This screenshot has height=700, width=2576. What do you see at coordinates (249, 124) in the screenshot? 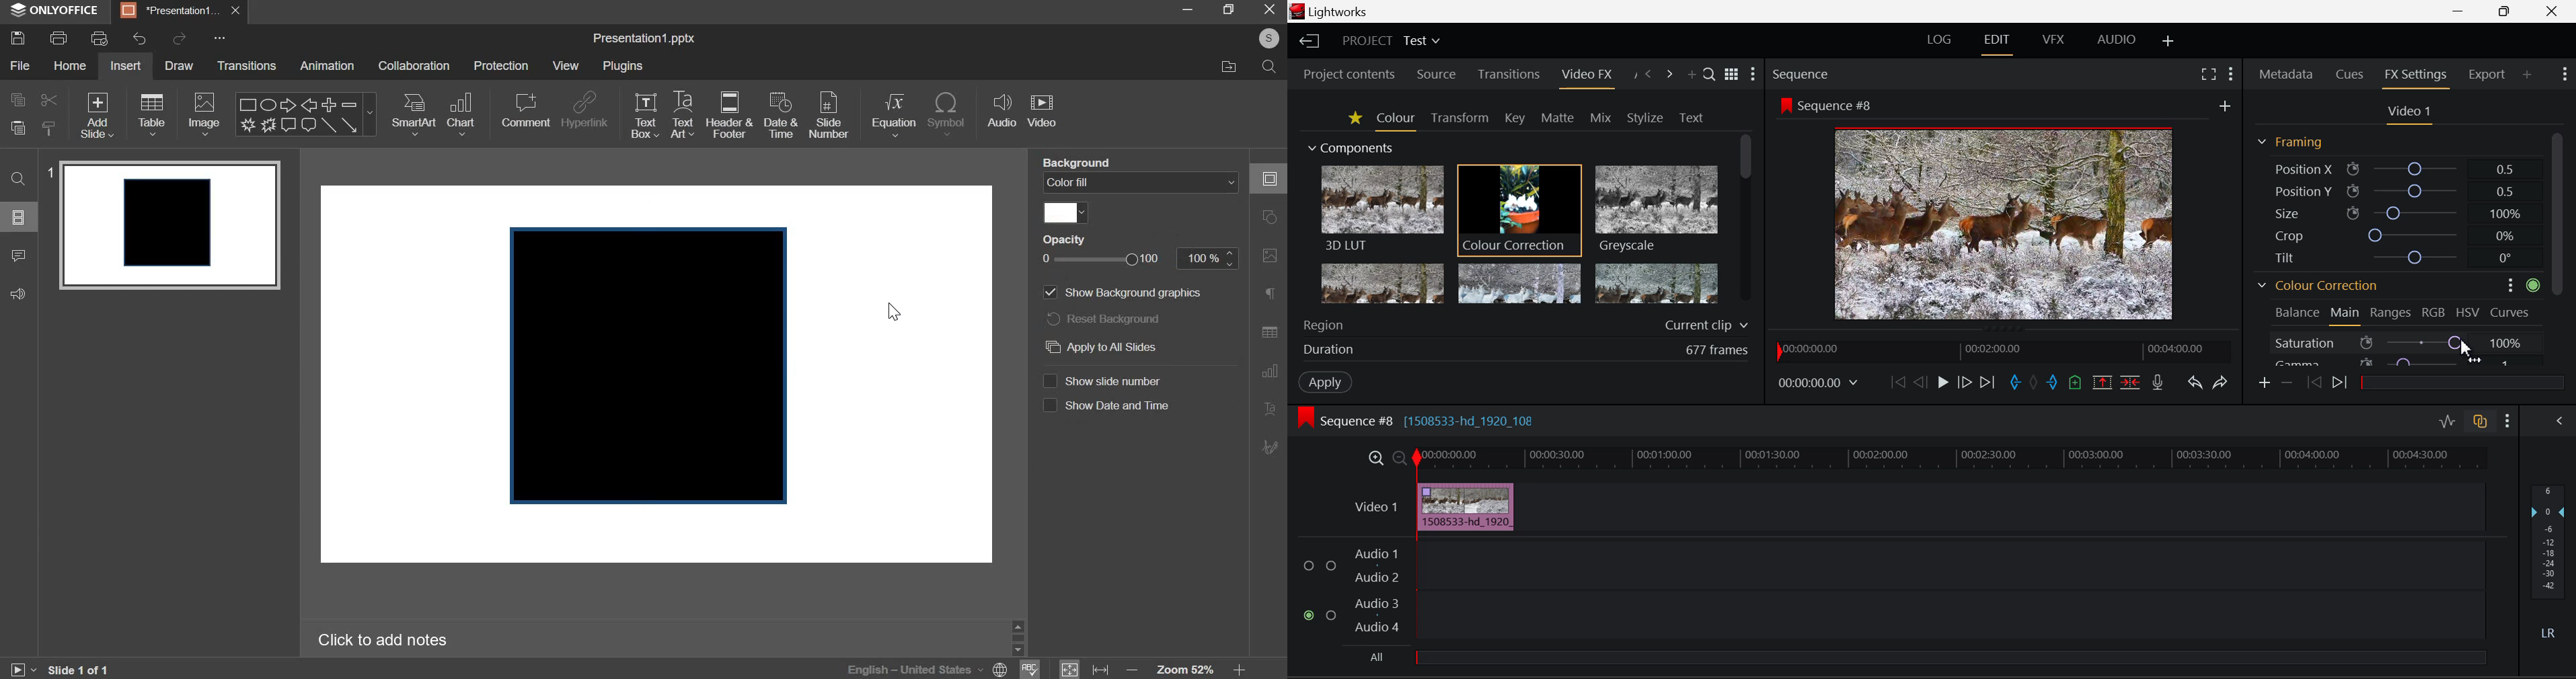
I see `Free shape` at bounding box center [249, 124].